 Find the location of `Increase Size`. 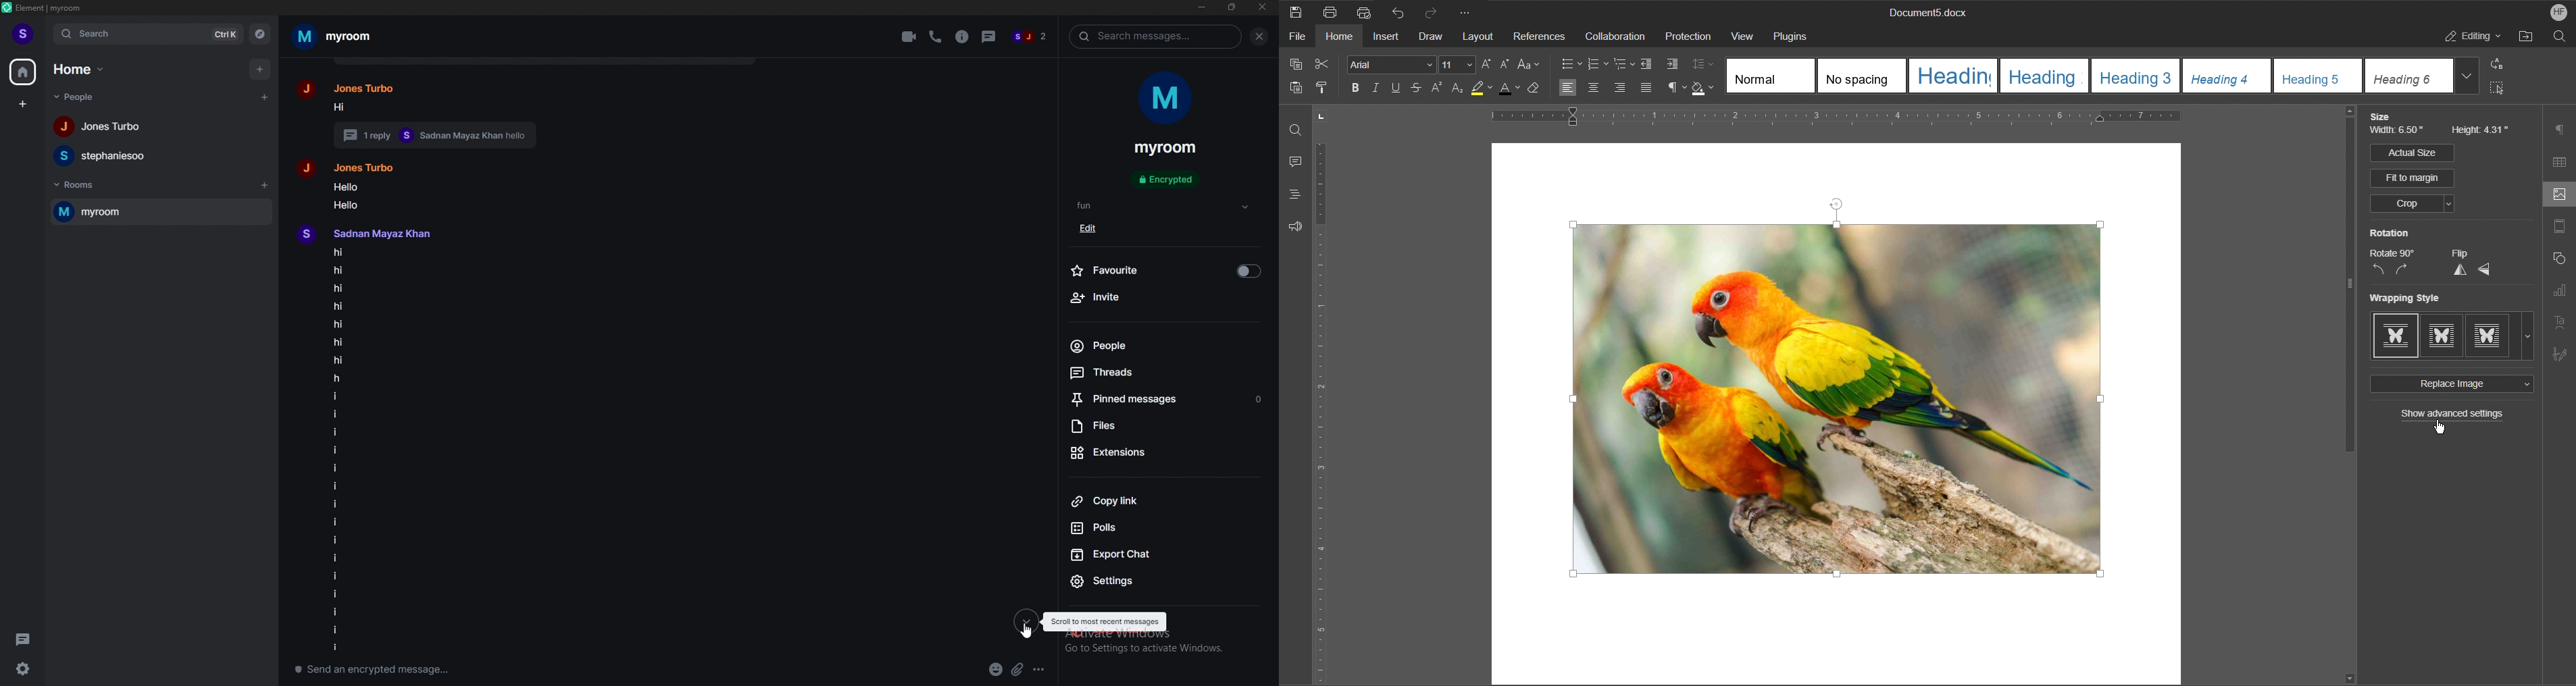

Increase Size is located at coordinates (1488, 64).